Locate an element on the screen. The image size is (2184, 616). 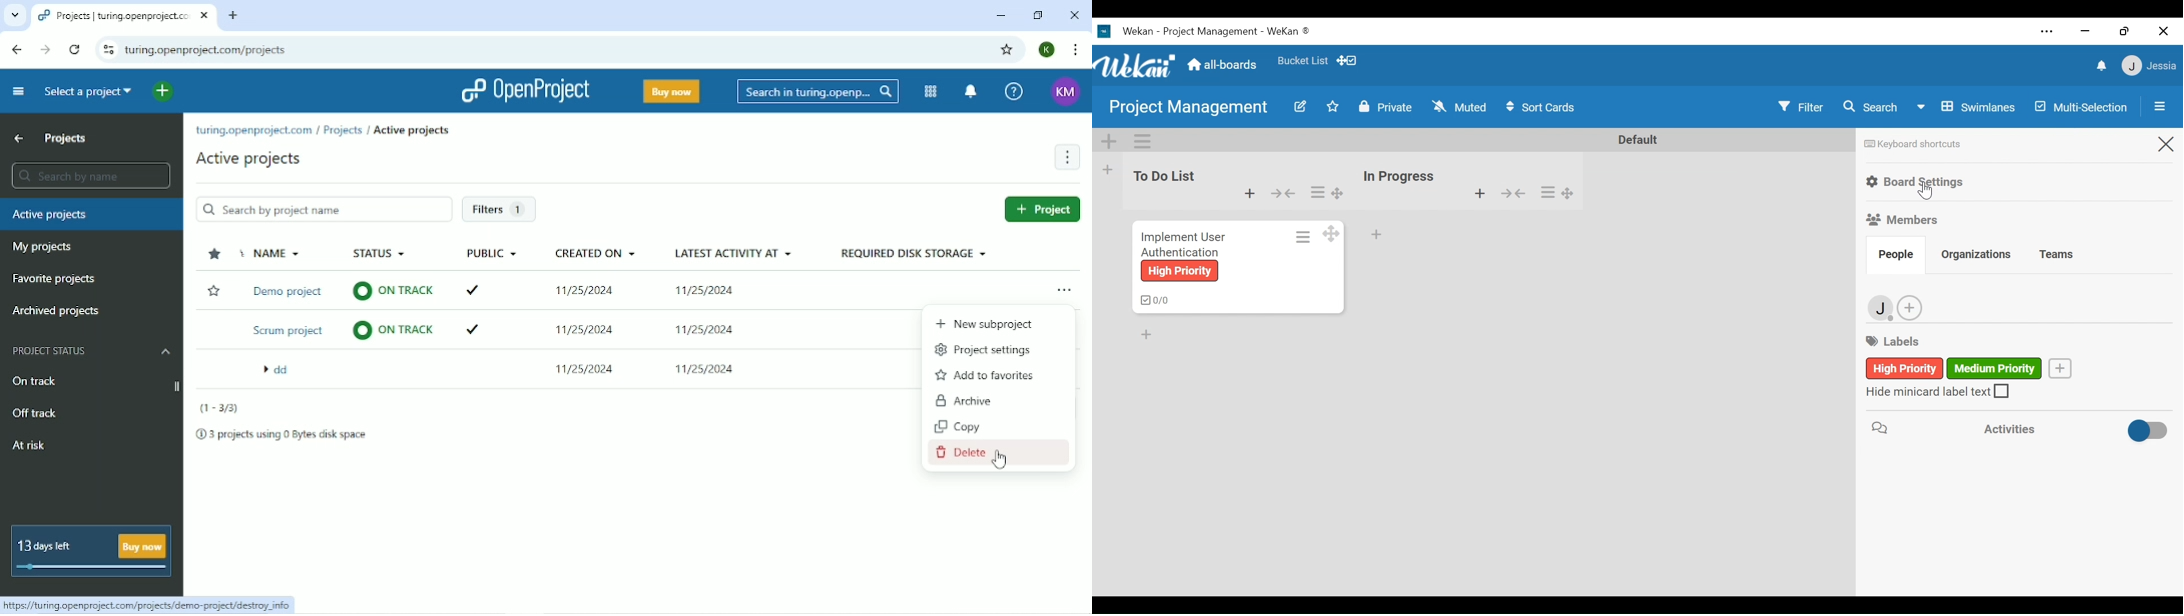
People is located at coordinates (1898, 256).